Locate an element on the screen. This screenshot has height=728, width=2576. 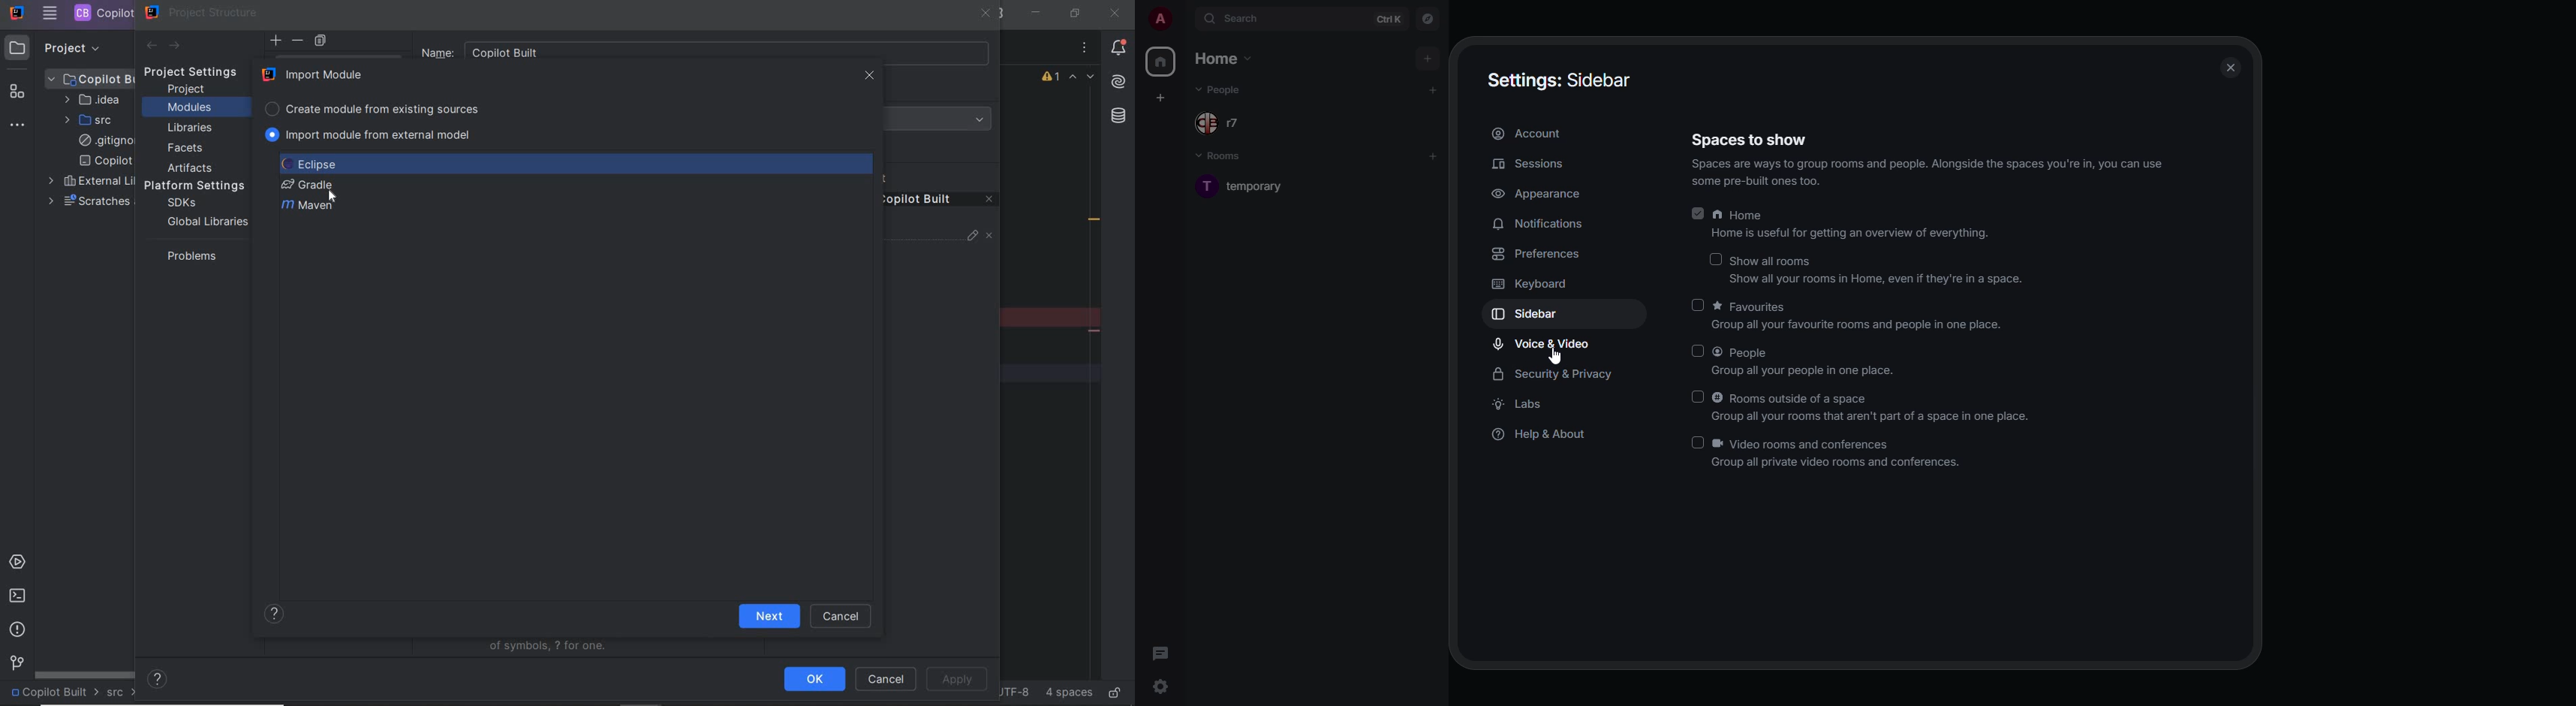
people is located at coordinates (1765, 353).